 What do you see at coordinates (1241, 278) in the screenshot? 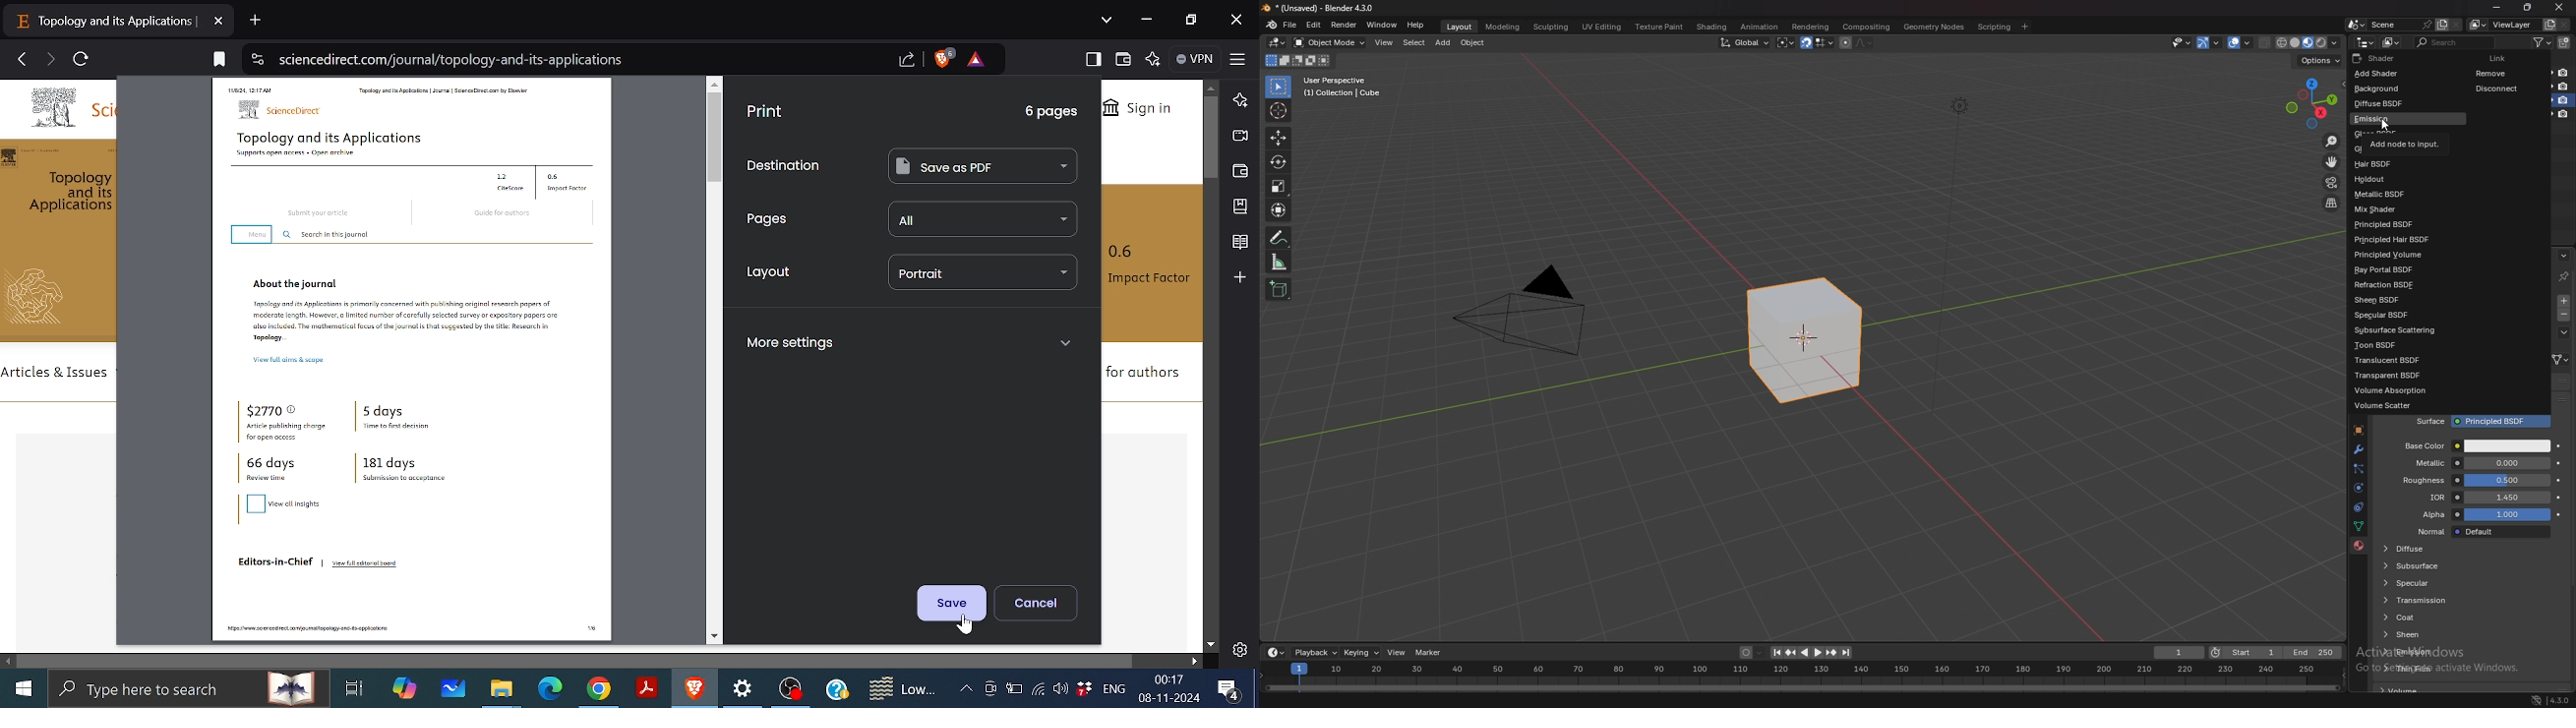
I see `Add to sidebar` at bounding box center [1241, 278].